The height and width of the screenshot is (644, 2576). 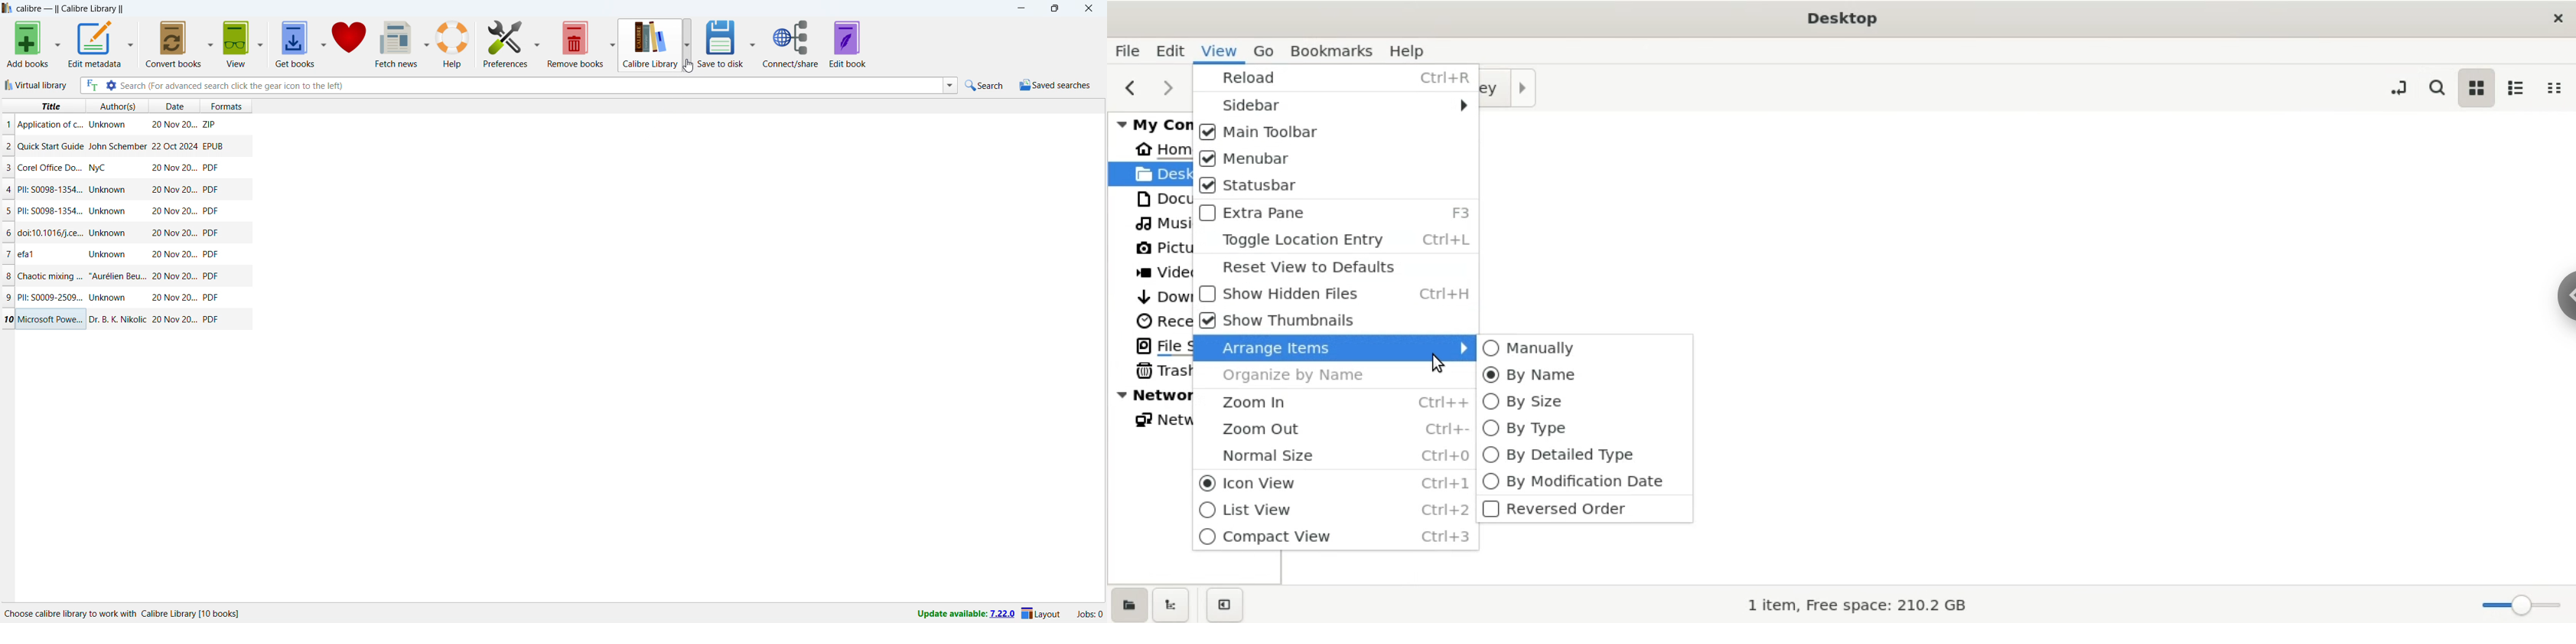 What do you see at coordinates (212, 277) in the screenshot?
I see `PDF` at bounding box center [212, 277].